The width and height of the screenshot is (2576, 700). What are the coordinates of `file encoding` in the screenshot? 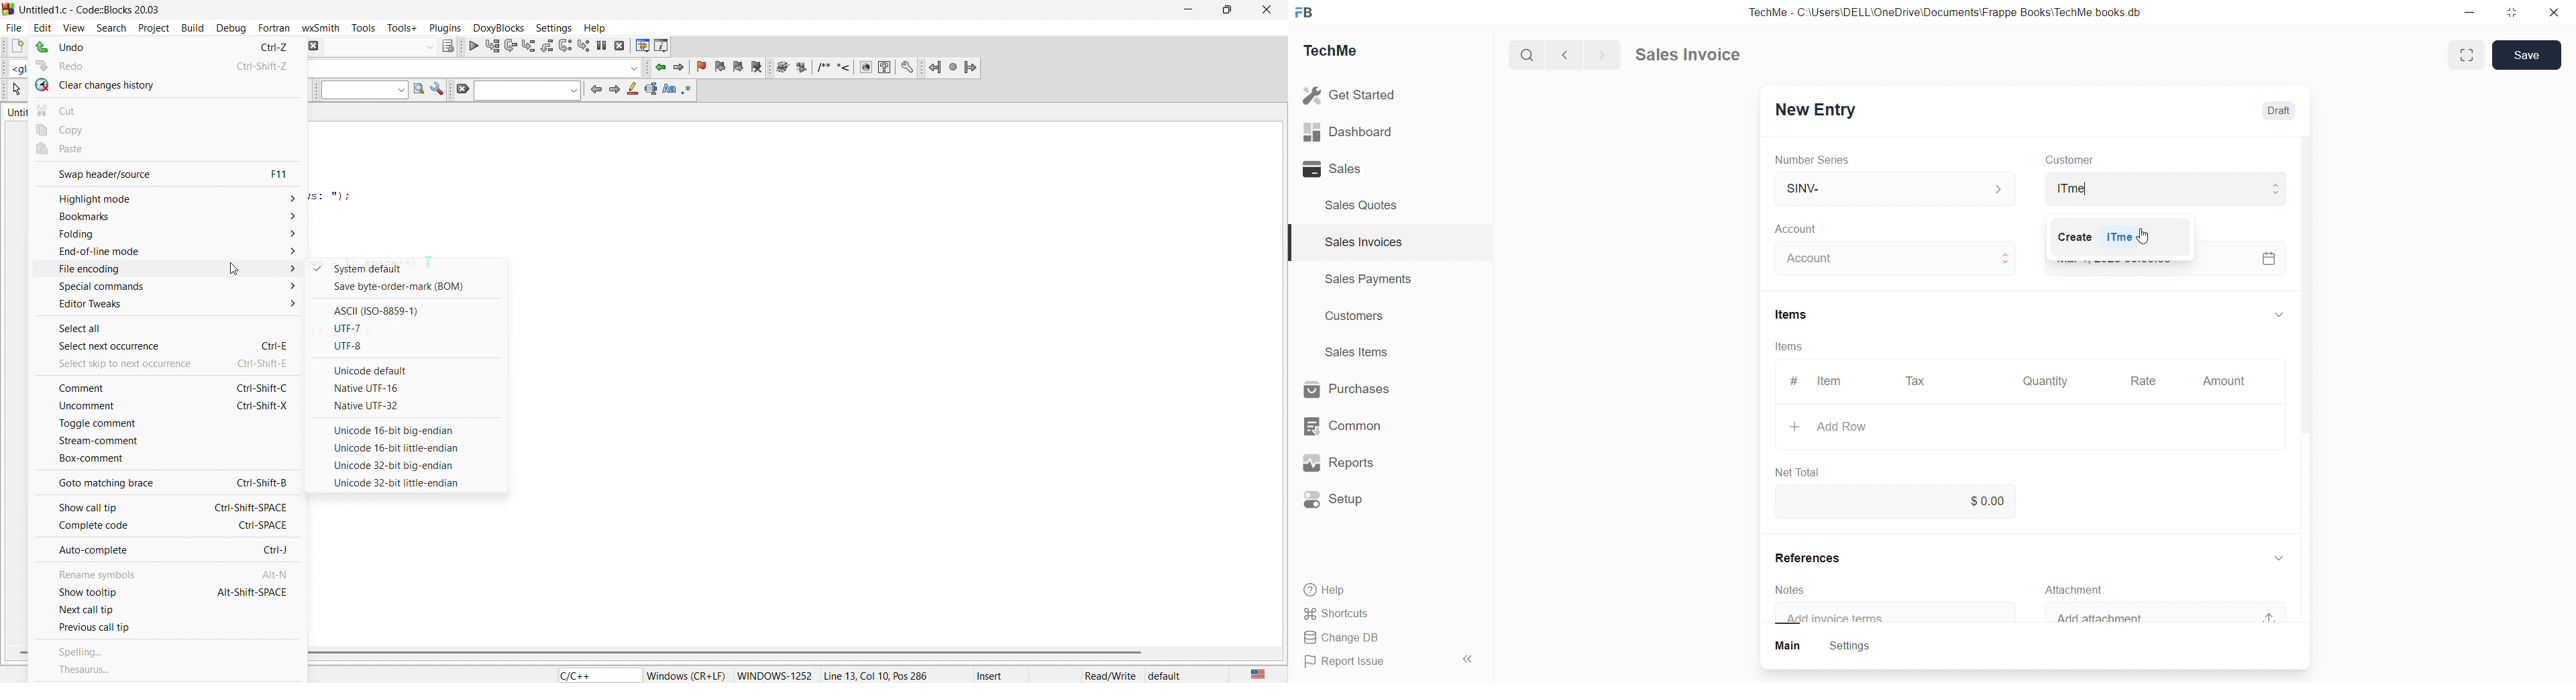 It's located at (171, 270).